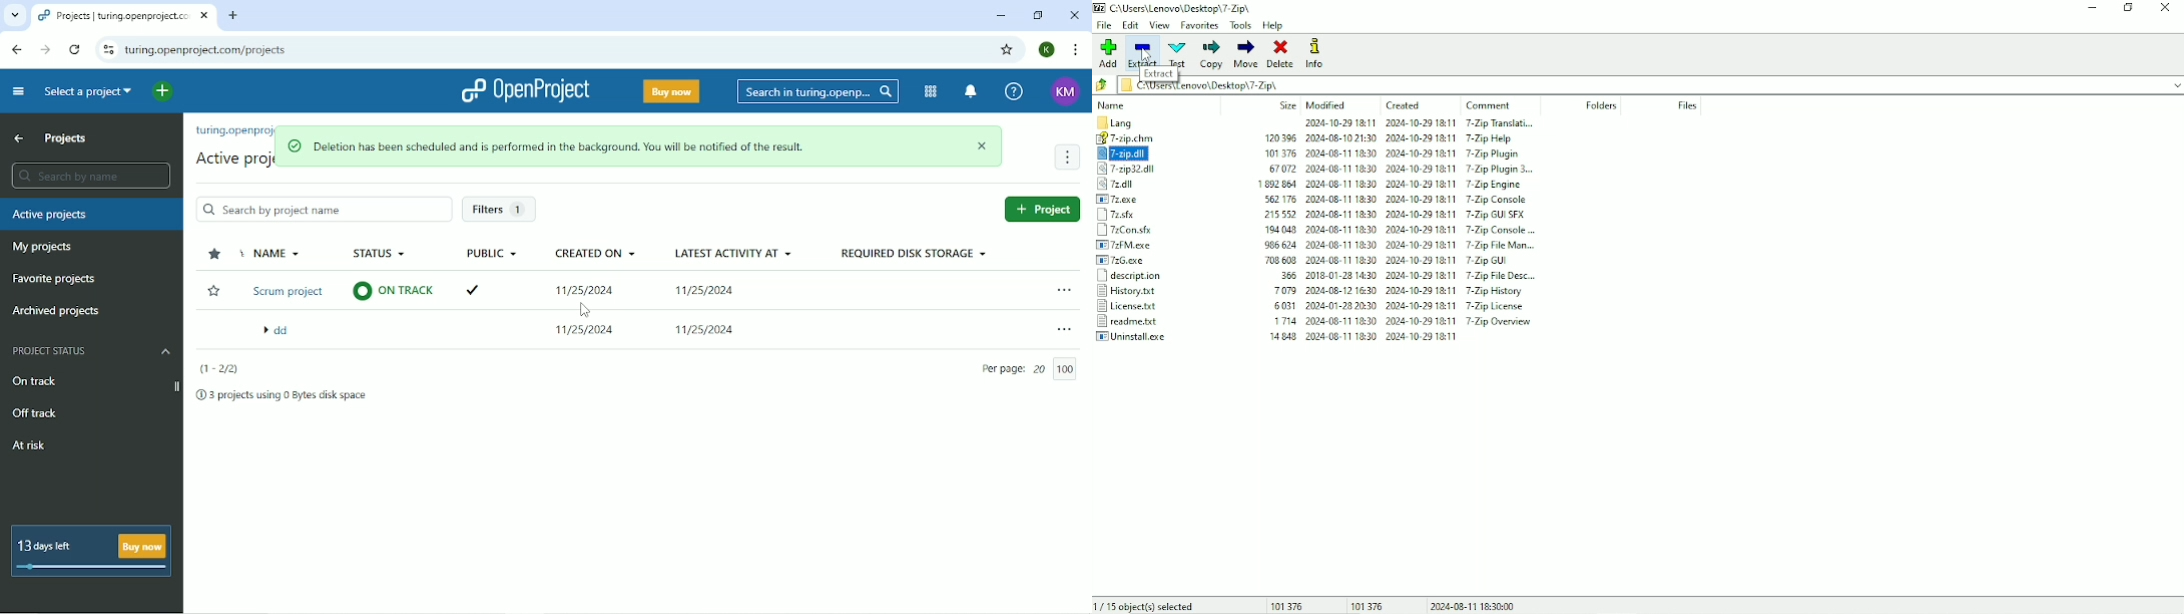 The height and width of the screenshot is (616, 2184). Describe the element at coordinates (2129, 7) in the screenshot. I see `Restore down` at that location.